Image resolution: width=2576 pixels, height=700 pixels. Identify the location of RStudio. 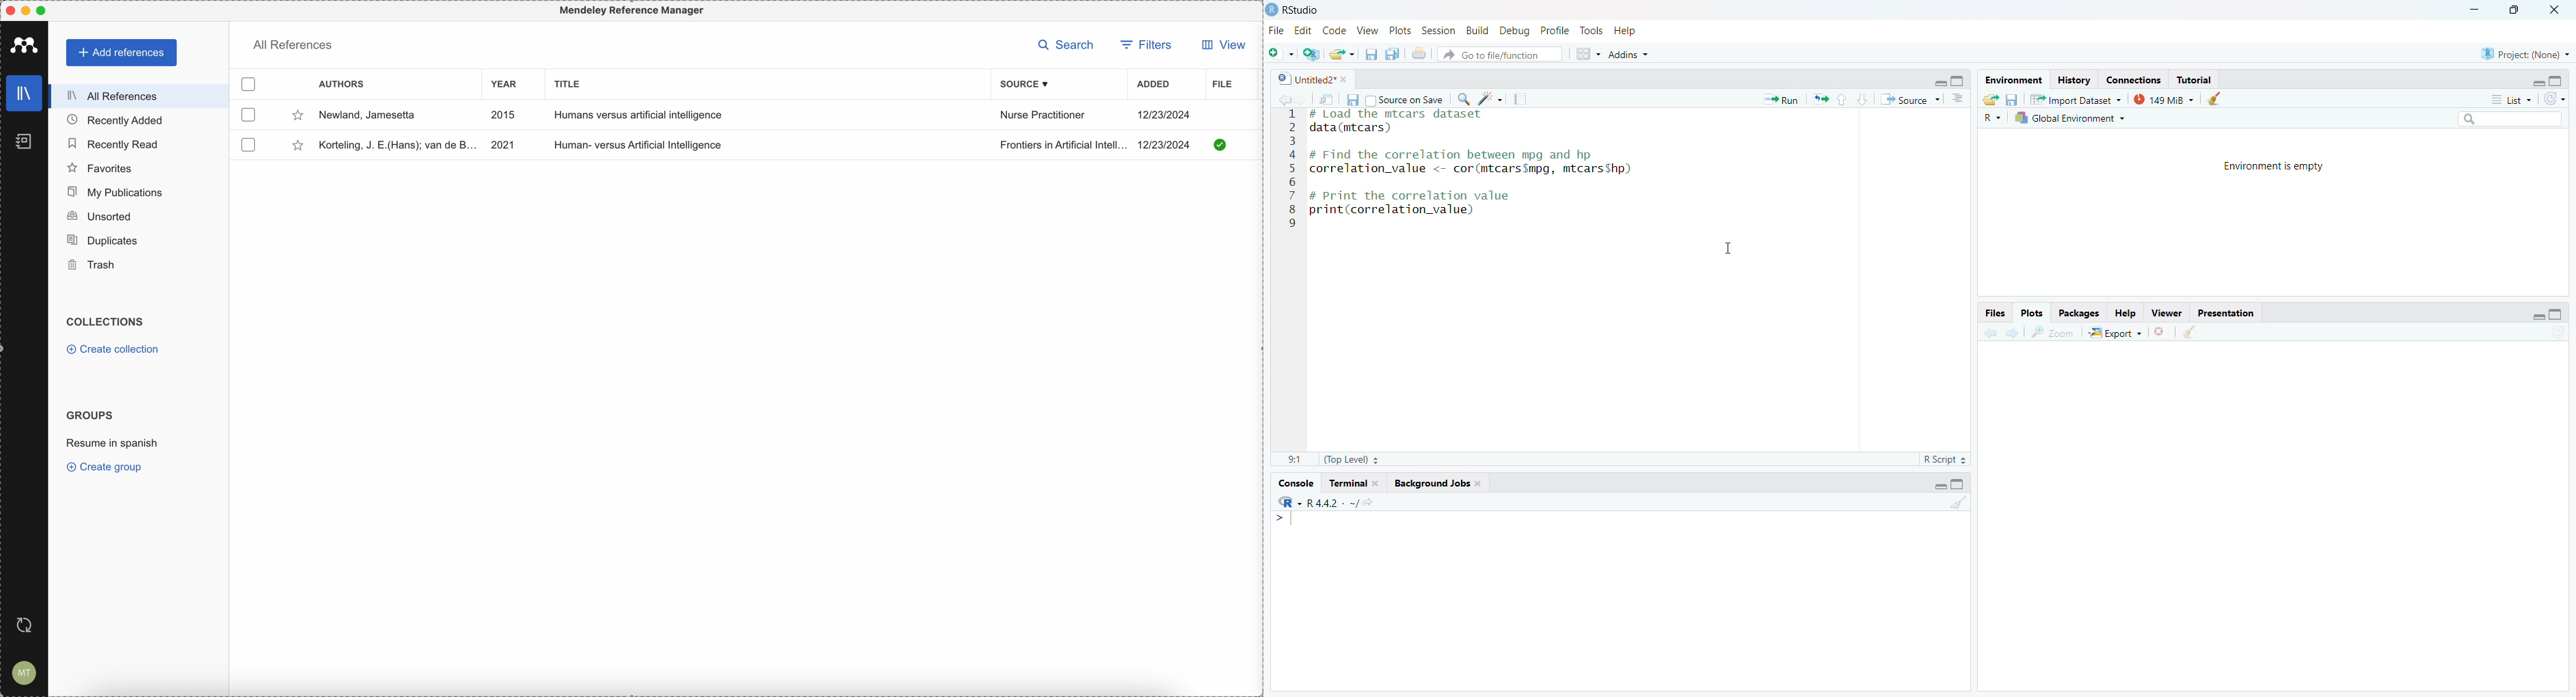
(1297, 12).